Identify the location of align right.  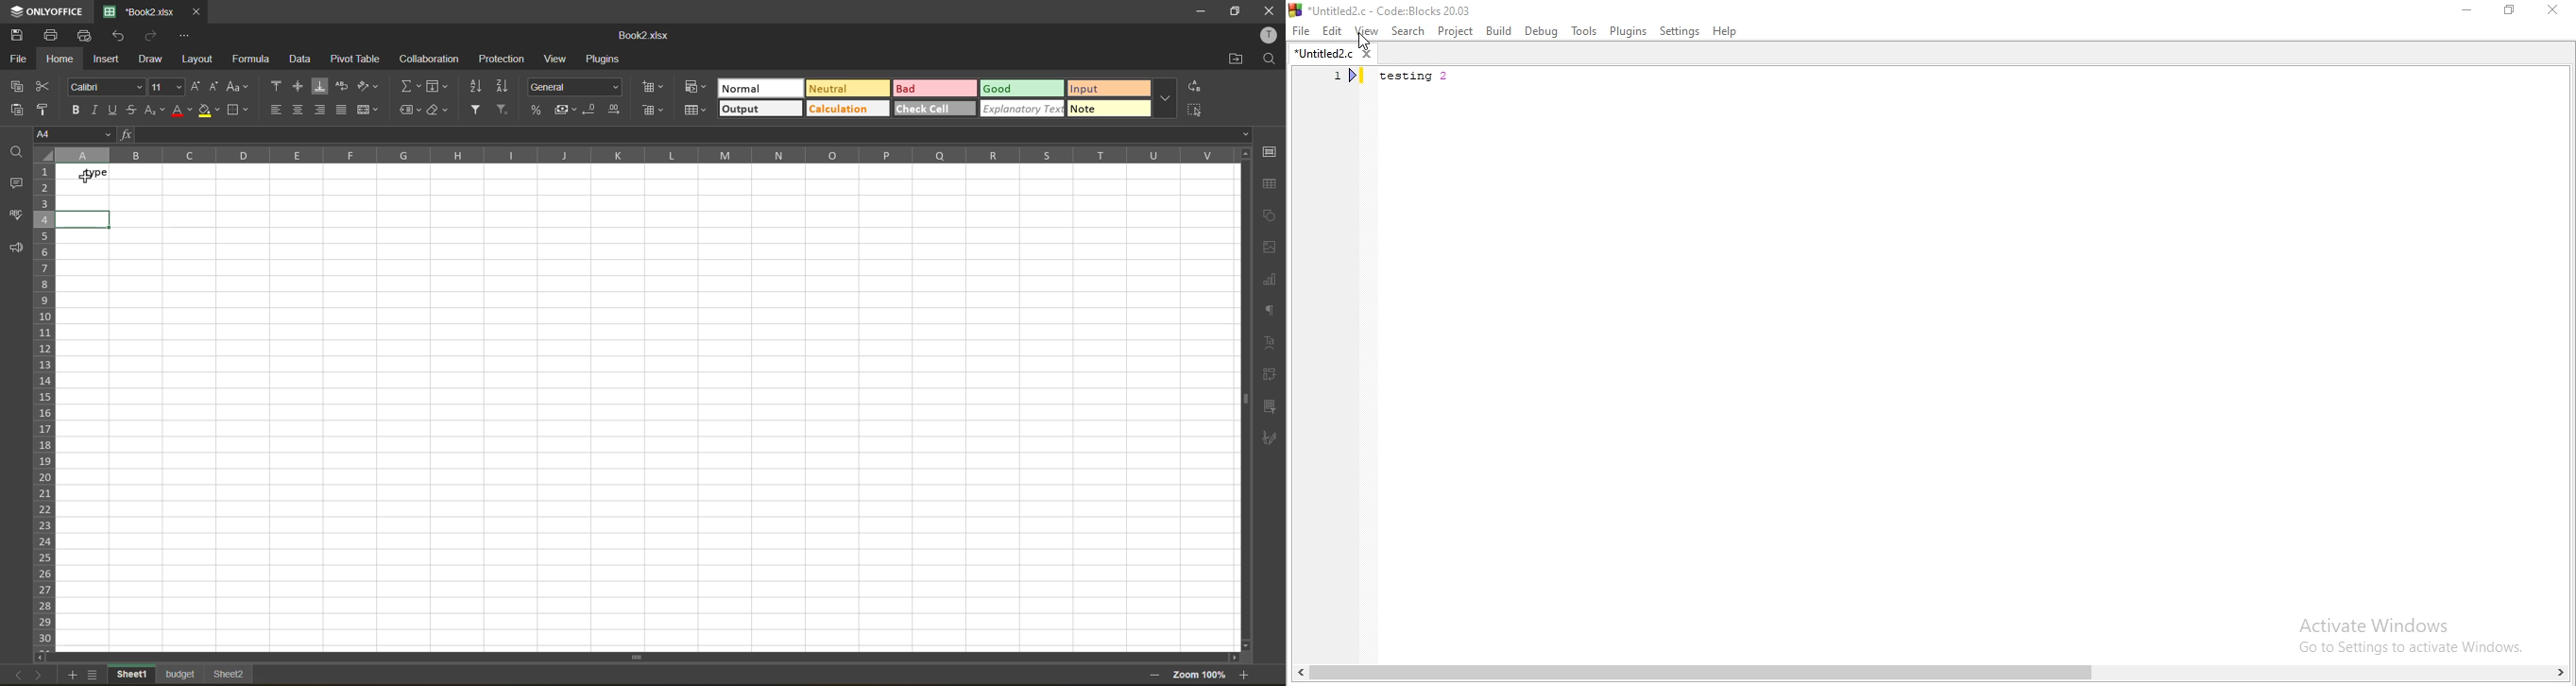
(320, 109).